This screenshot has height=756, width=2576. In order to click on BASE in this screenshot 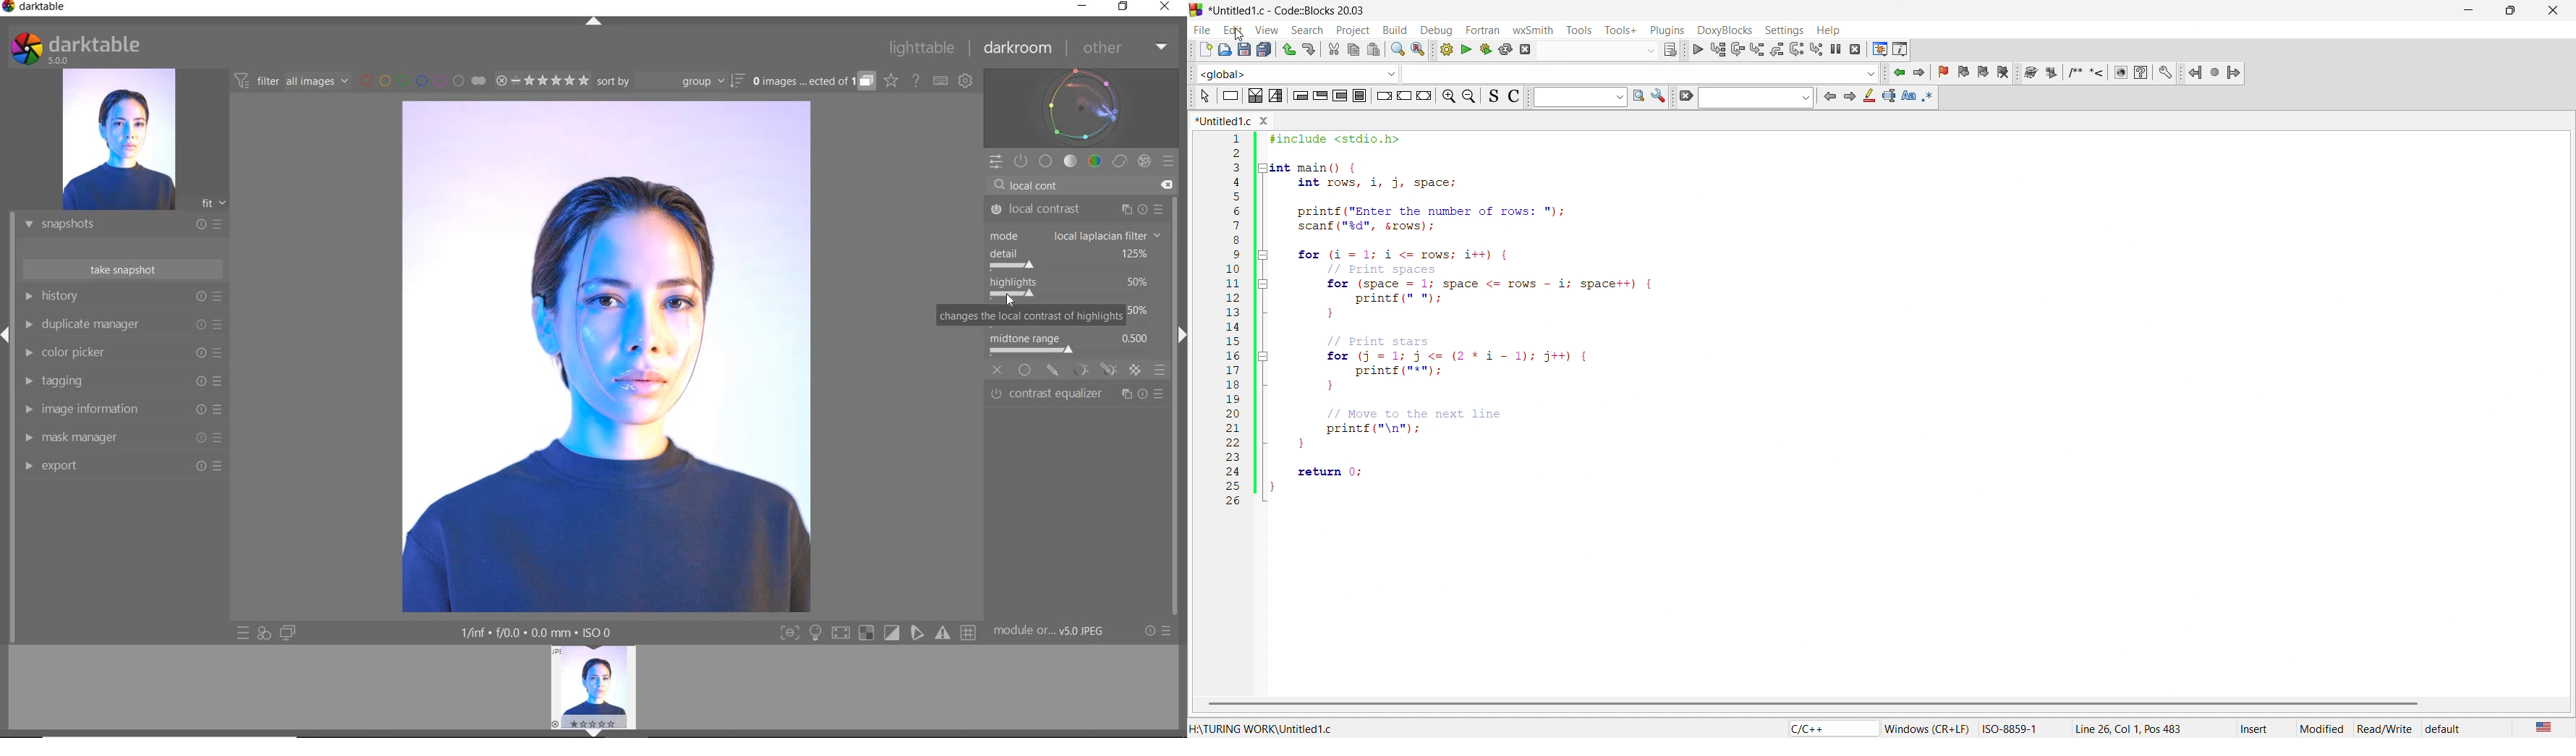, I will do `click(1046, 161)`.